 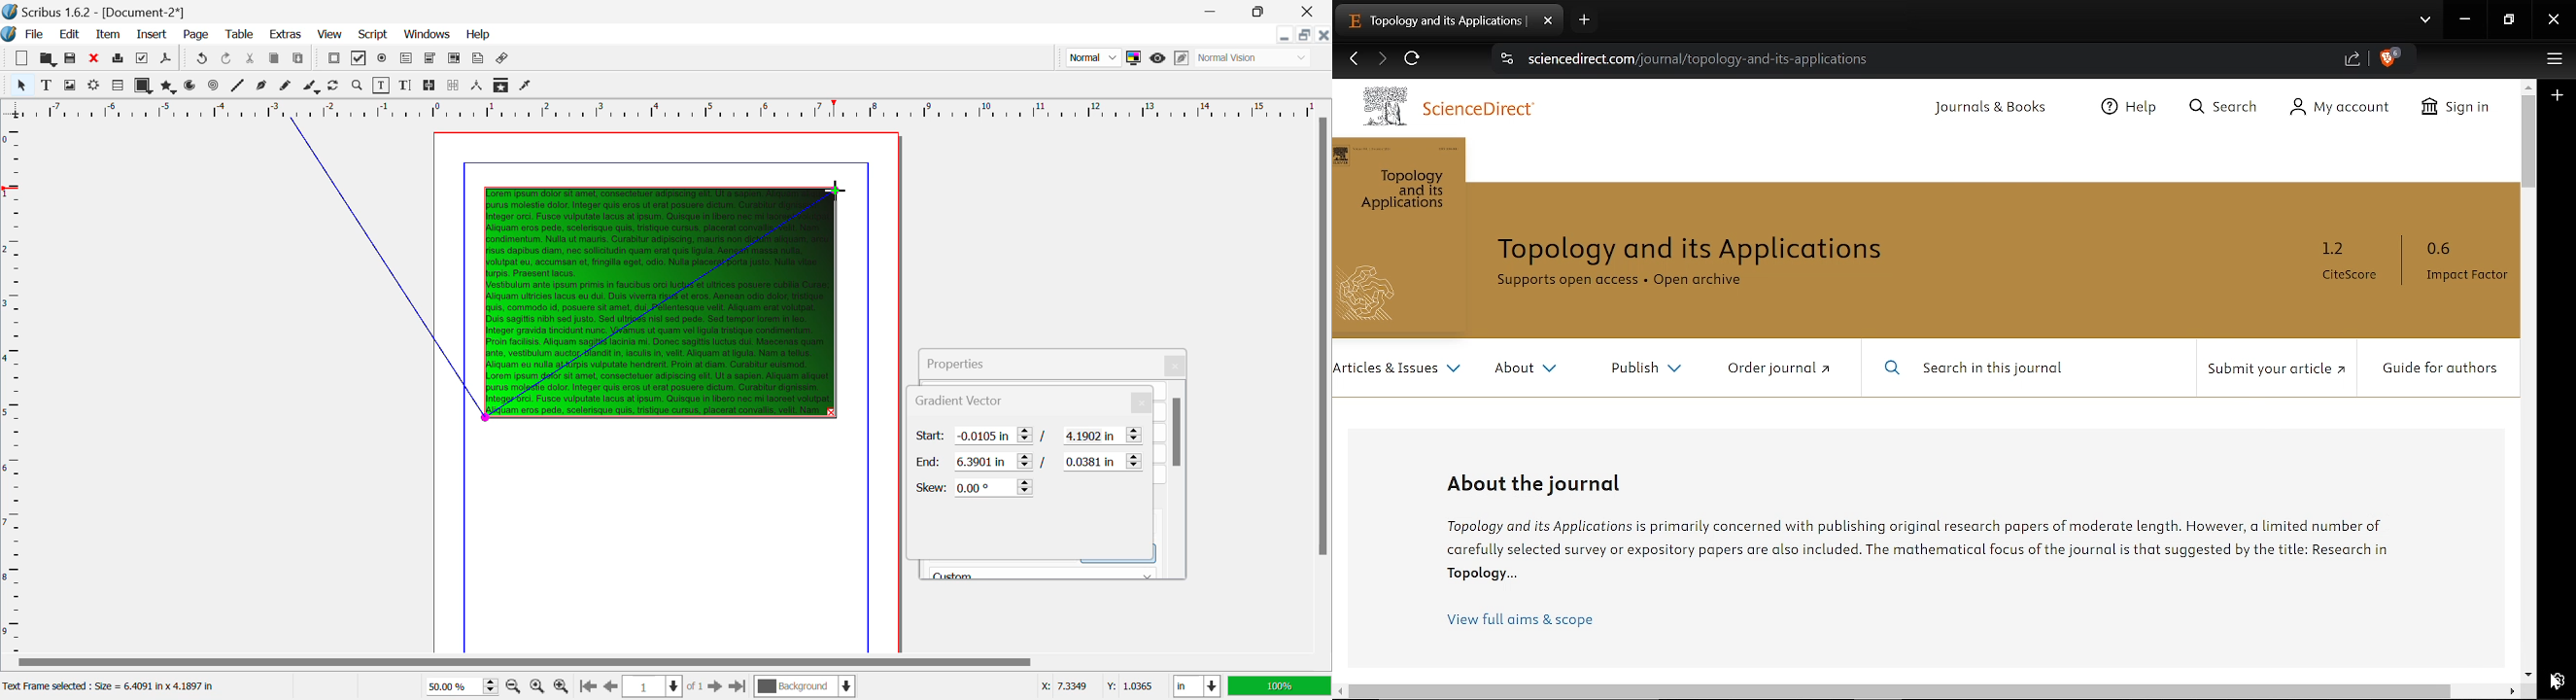 I want to click on Save as PDF, so click(x=167, y=60).